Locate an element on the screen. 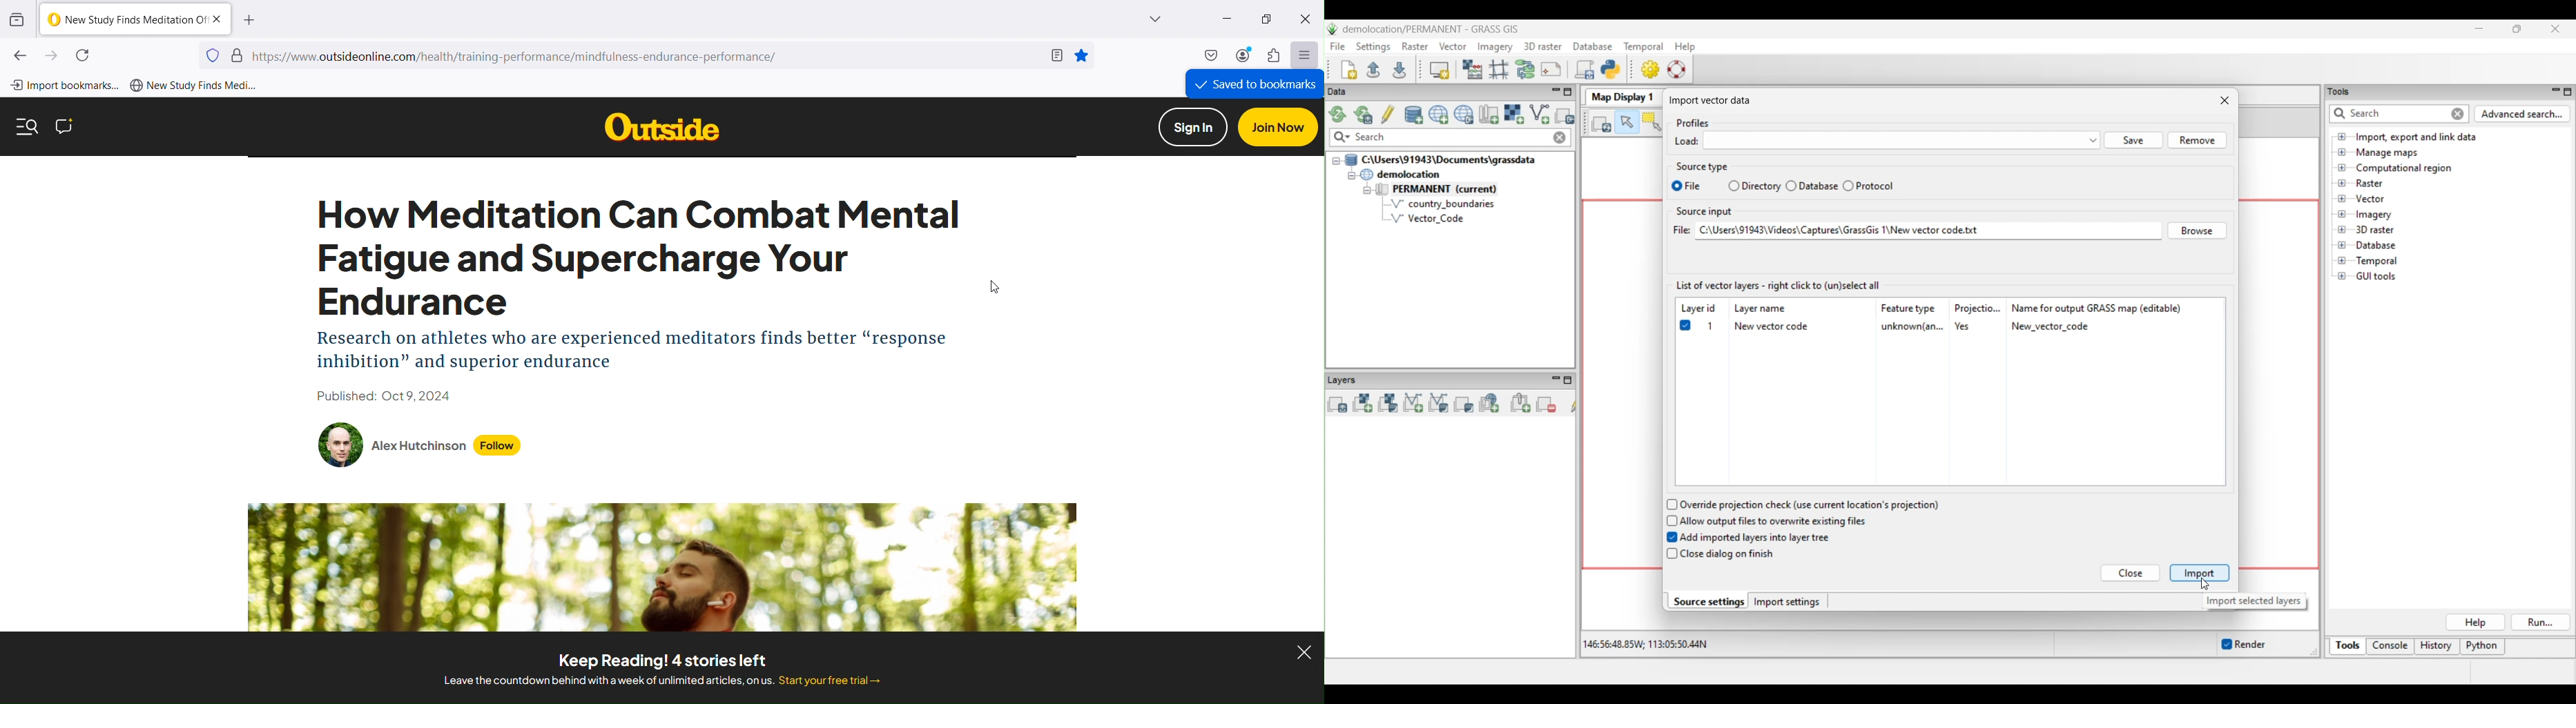 This screenshot has height=728, width=2576. Import bookmarks from another browser to Firefox is located at coordinates (64, 86).